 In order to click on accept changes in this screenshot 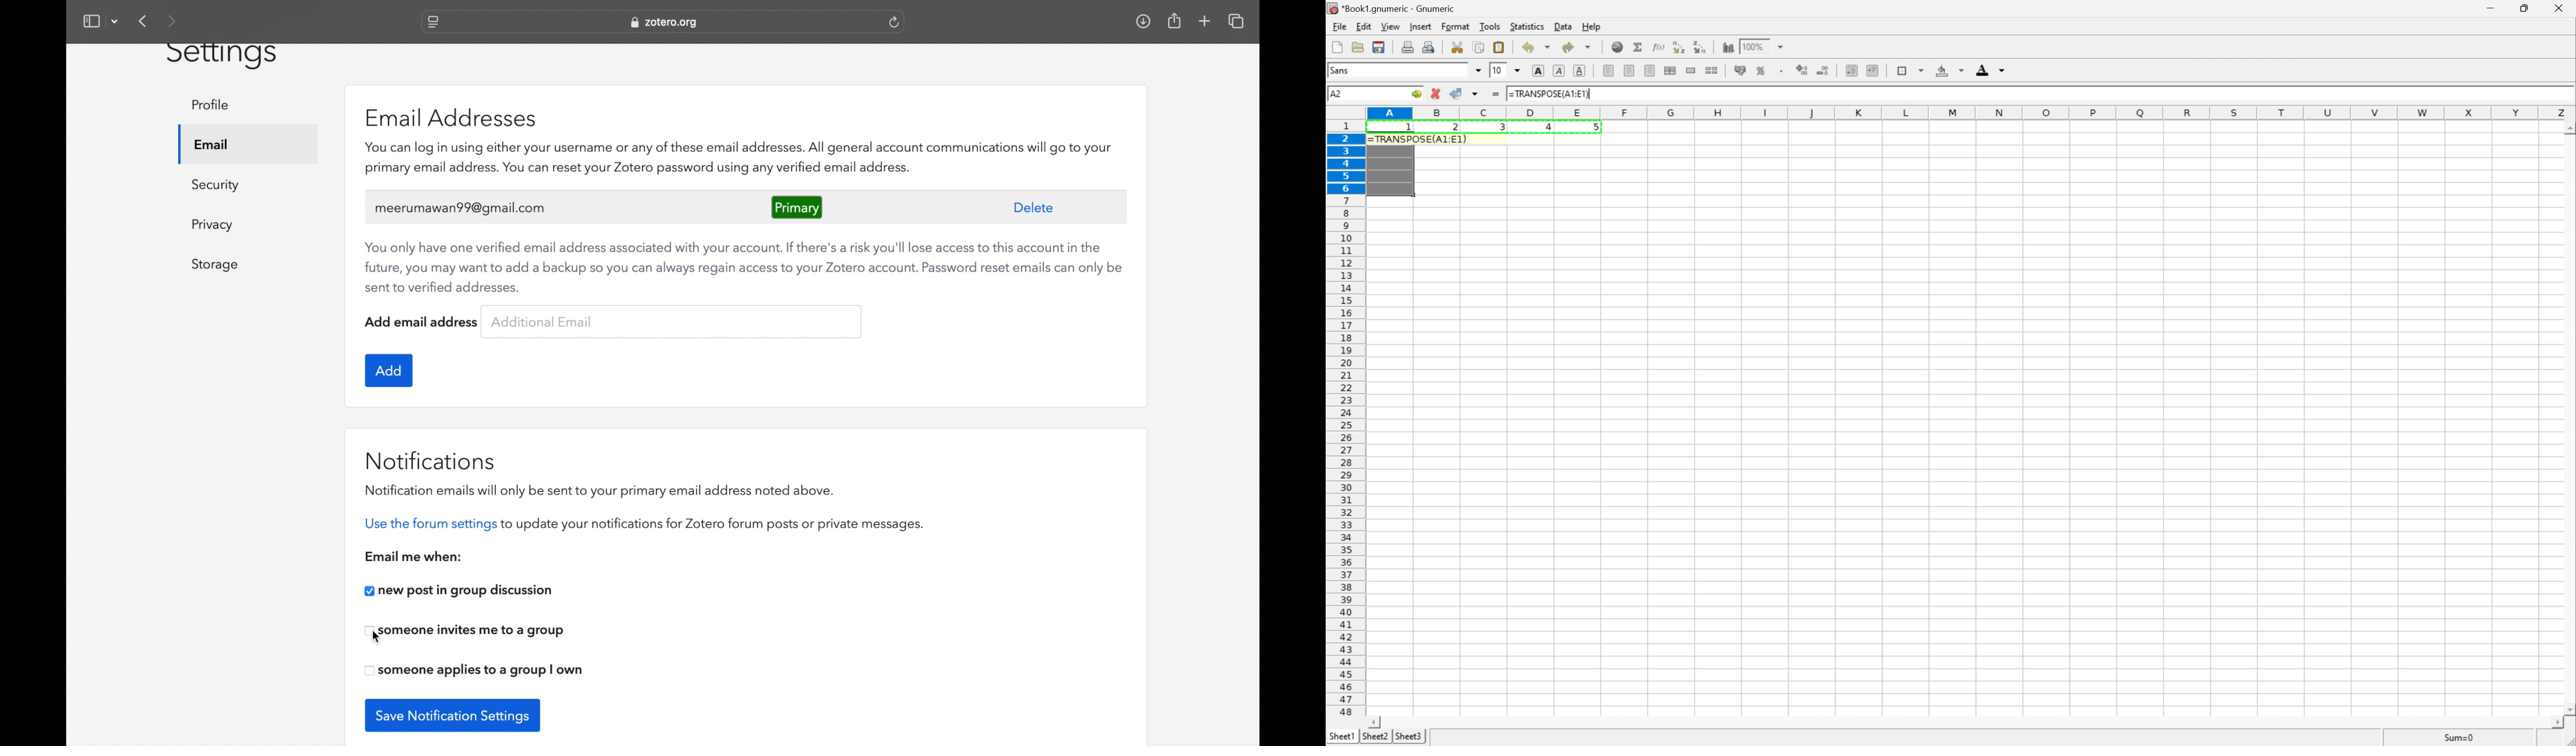, I will do `click(1457, 93)`.